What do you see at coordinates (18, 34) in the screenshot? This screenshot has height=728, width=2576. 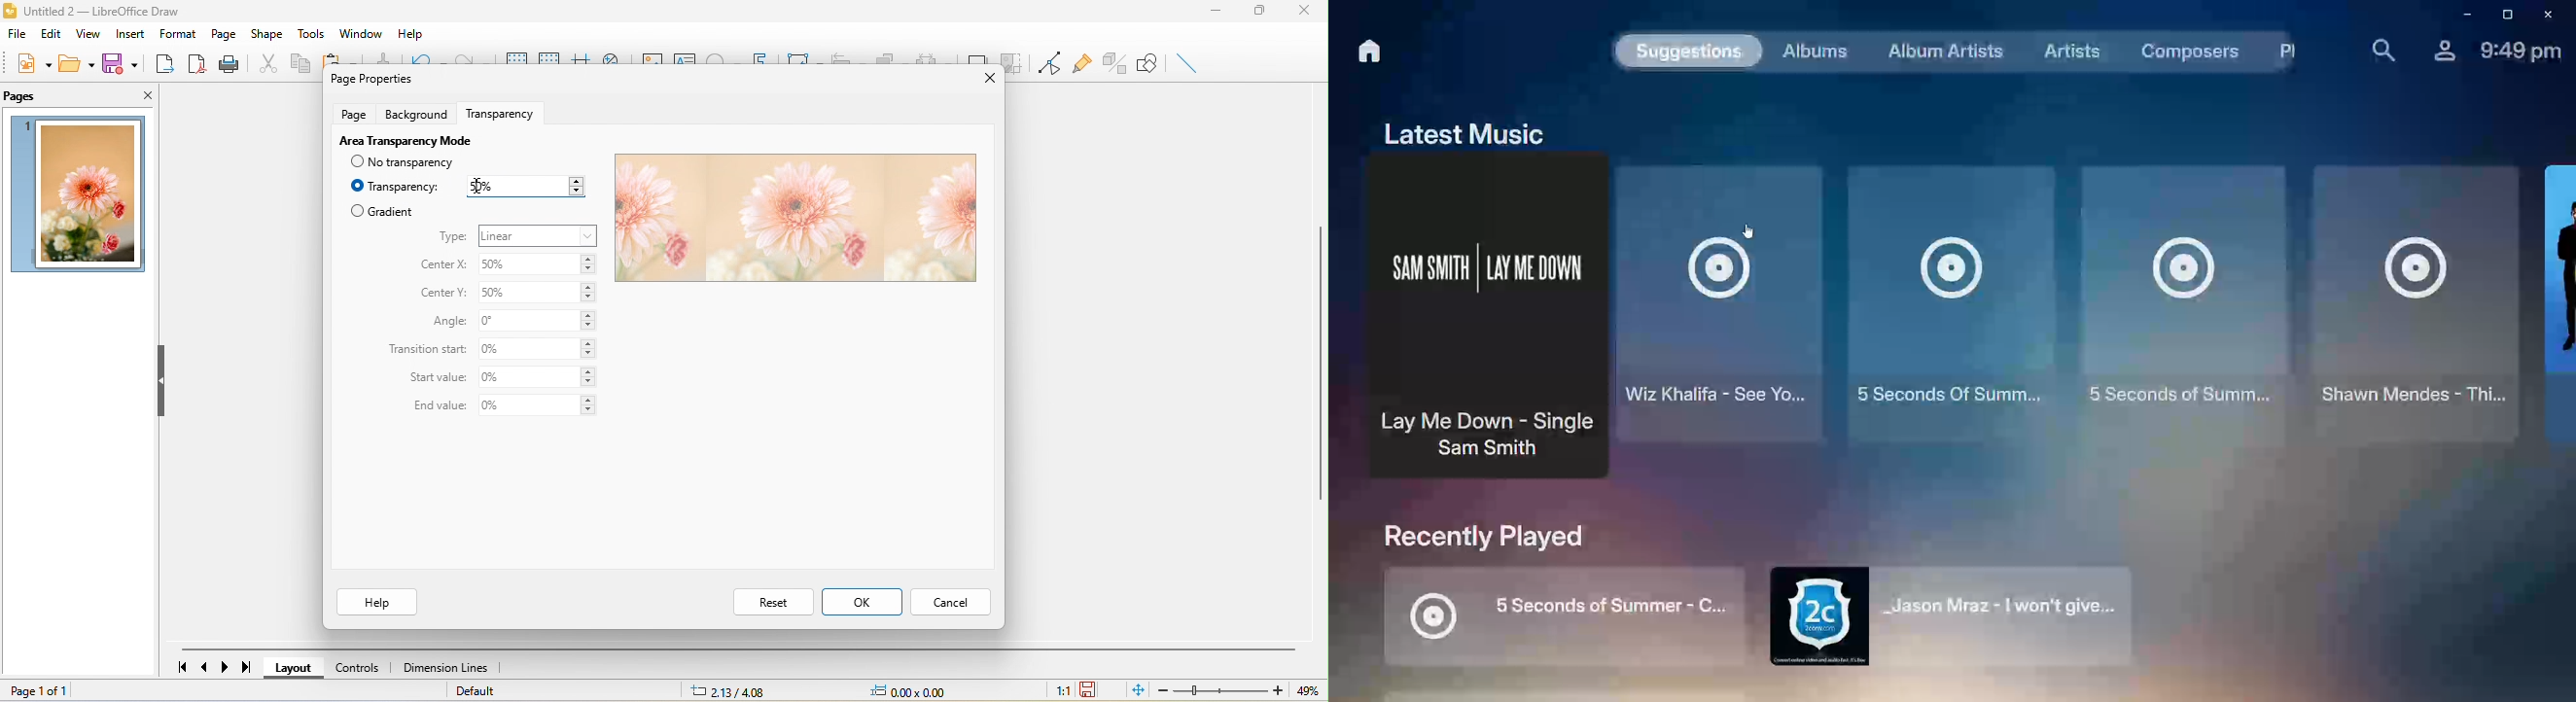 I see `file` at bounding box center [18, 34].